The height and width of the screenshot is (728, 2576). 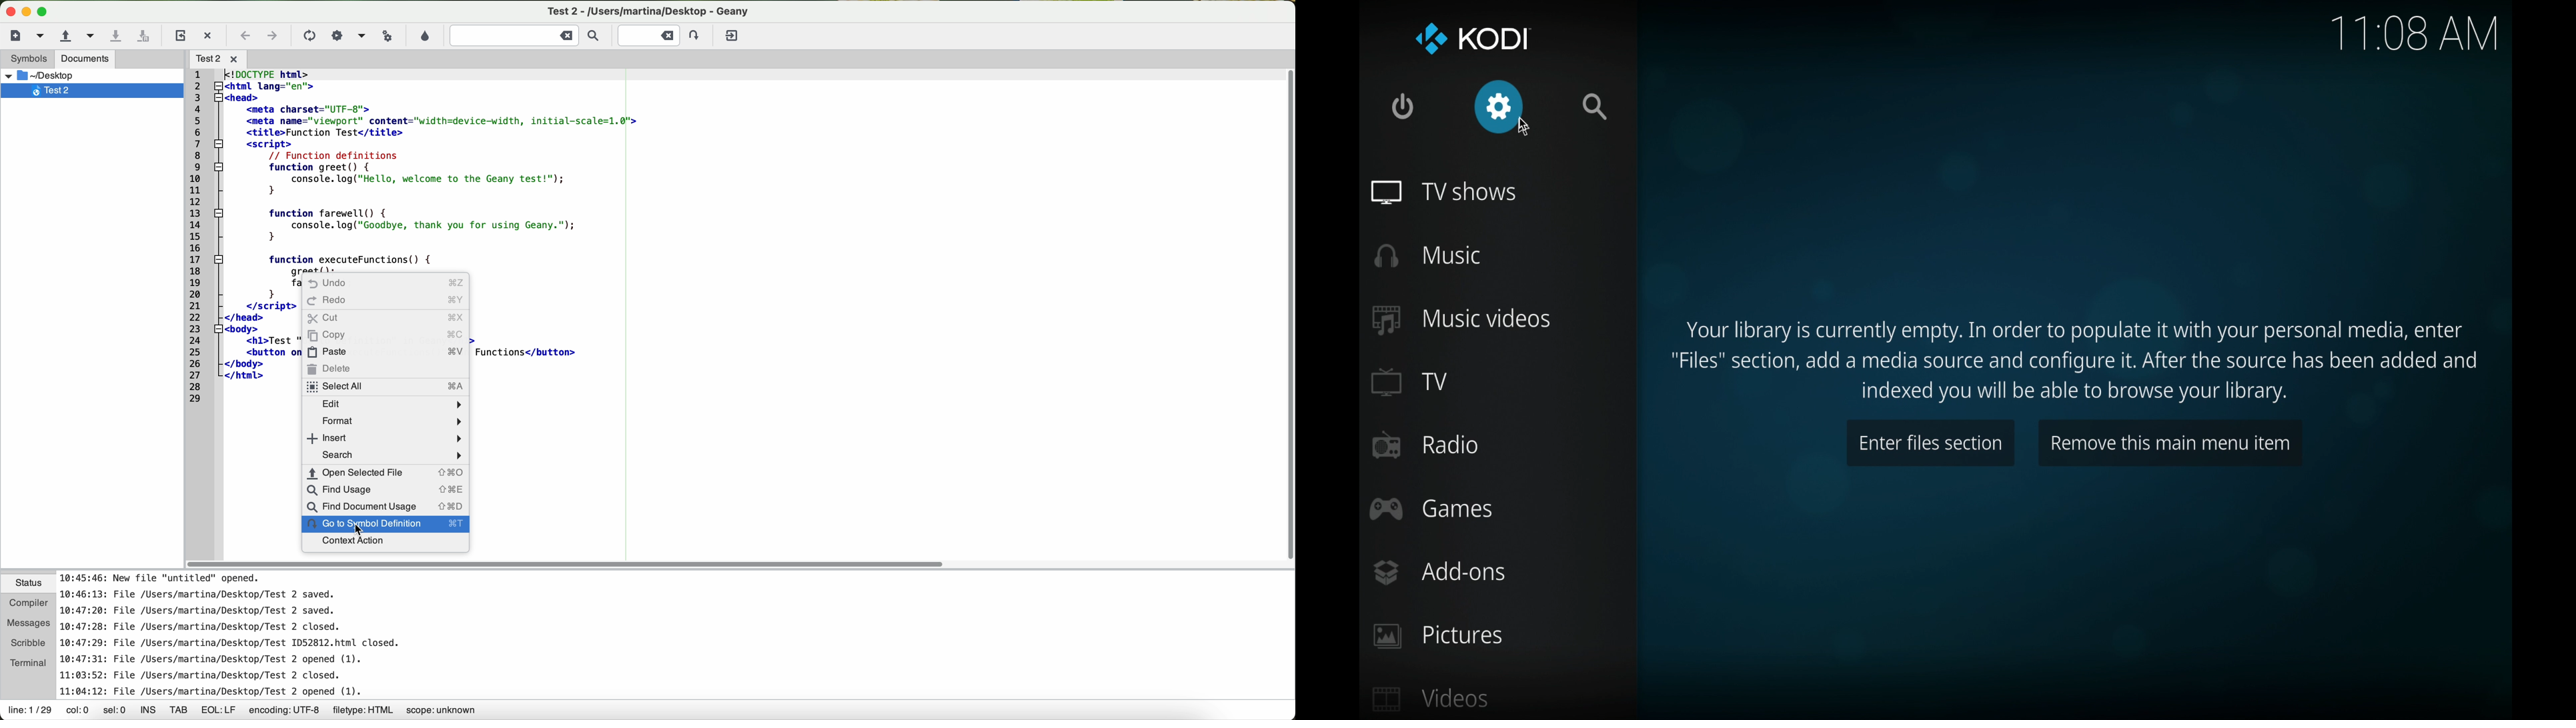 What do you see at coordinates (1411, 382) in the screenshot?
I see `TV` at bounding box center [1411, 382].